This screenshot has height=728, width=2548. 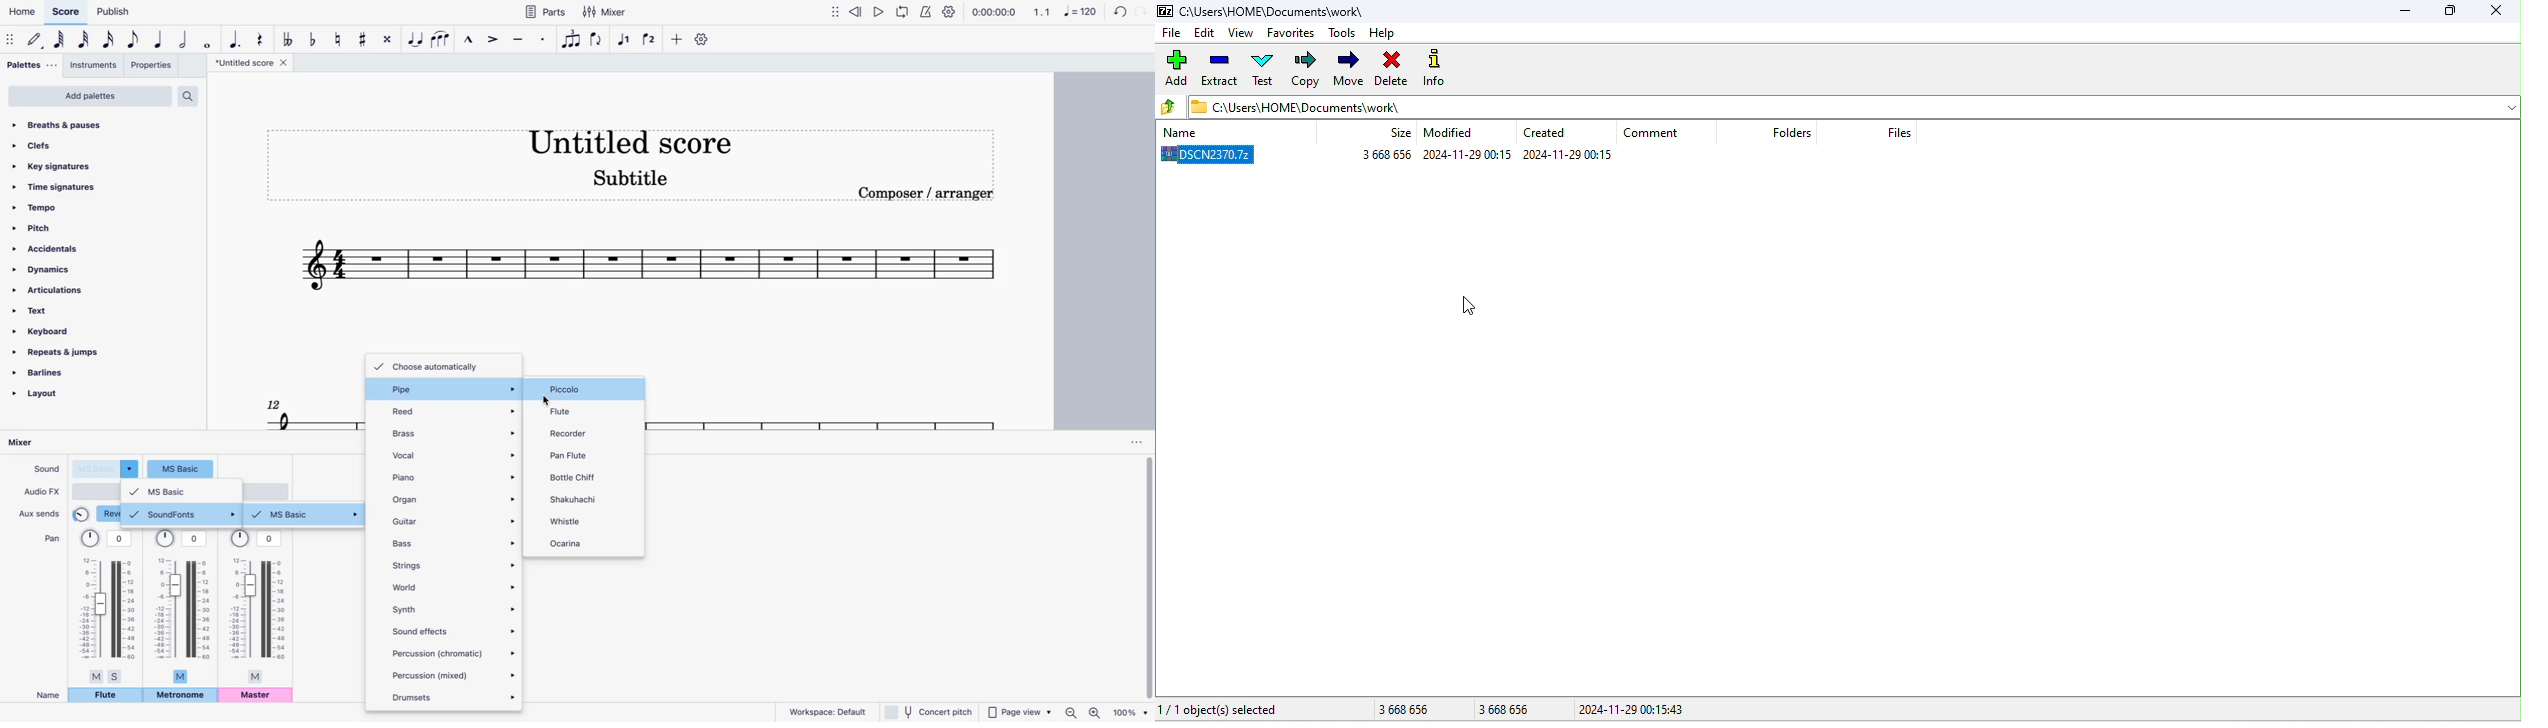 What do you see at coordinates (1455, 135) in the screenshot?
I see `modification date` at bounding box center [1455, 135].